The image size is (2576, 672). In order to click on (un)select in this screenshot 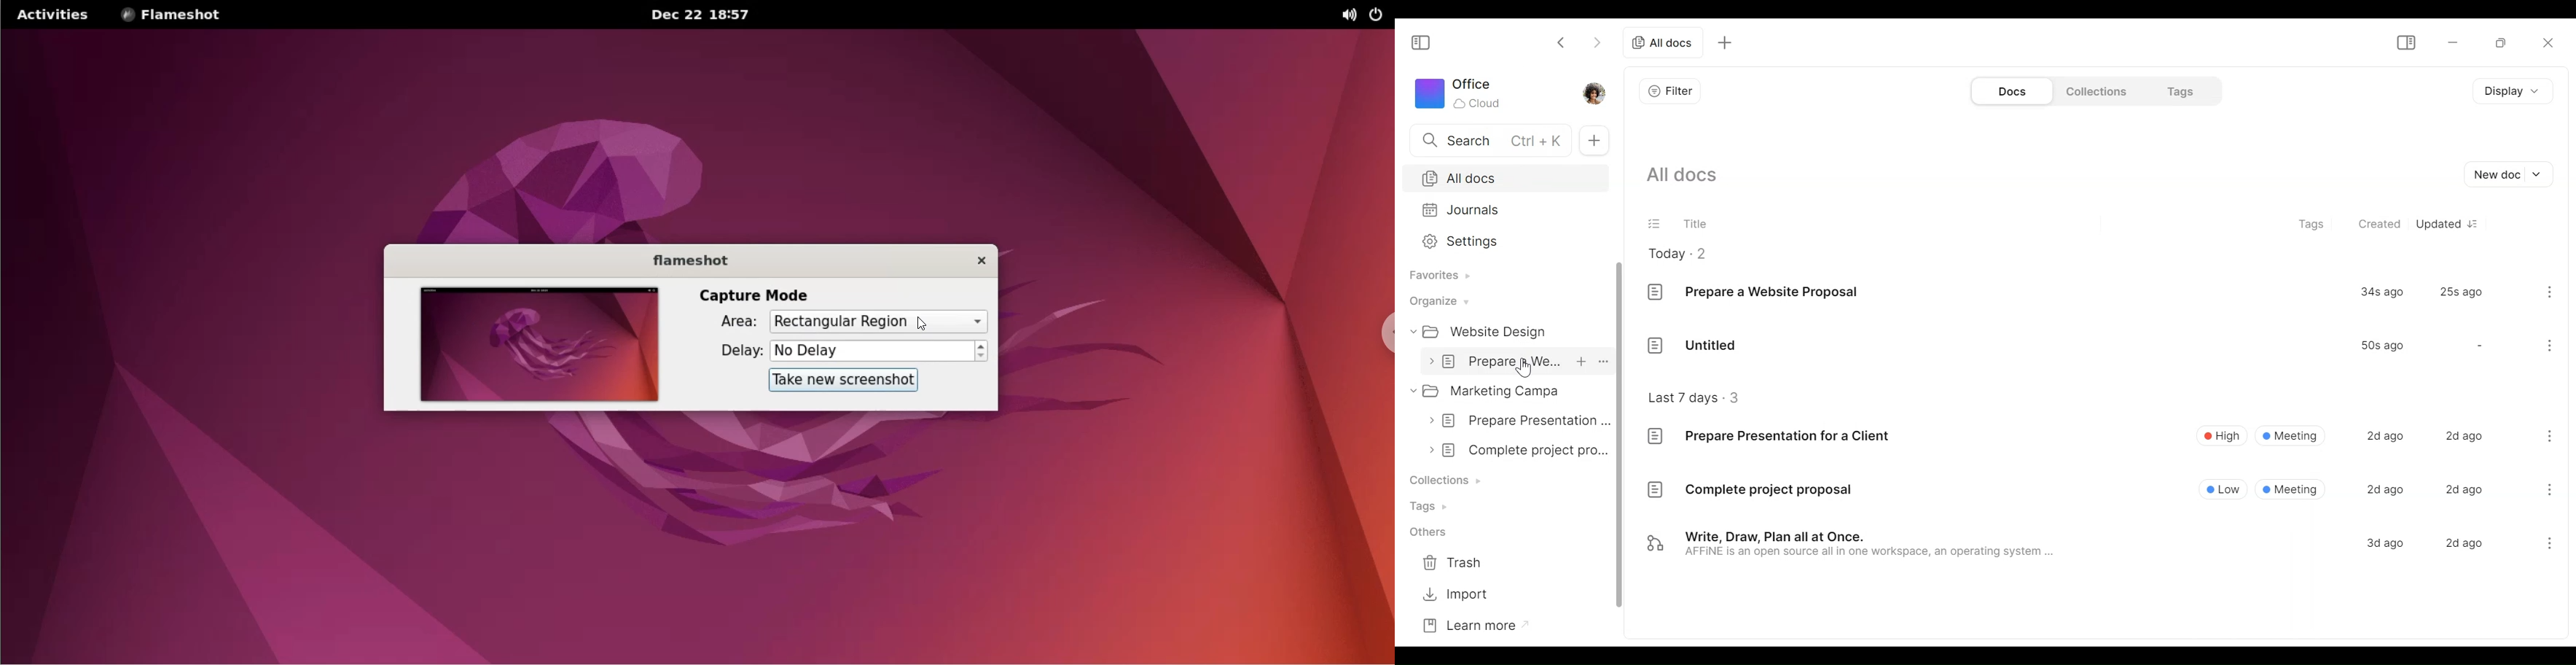, I will do `click(1653, 225)`.